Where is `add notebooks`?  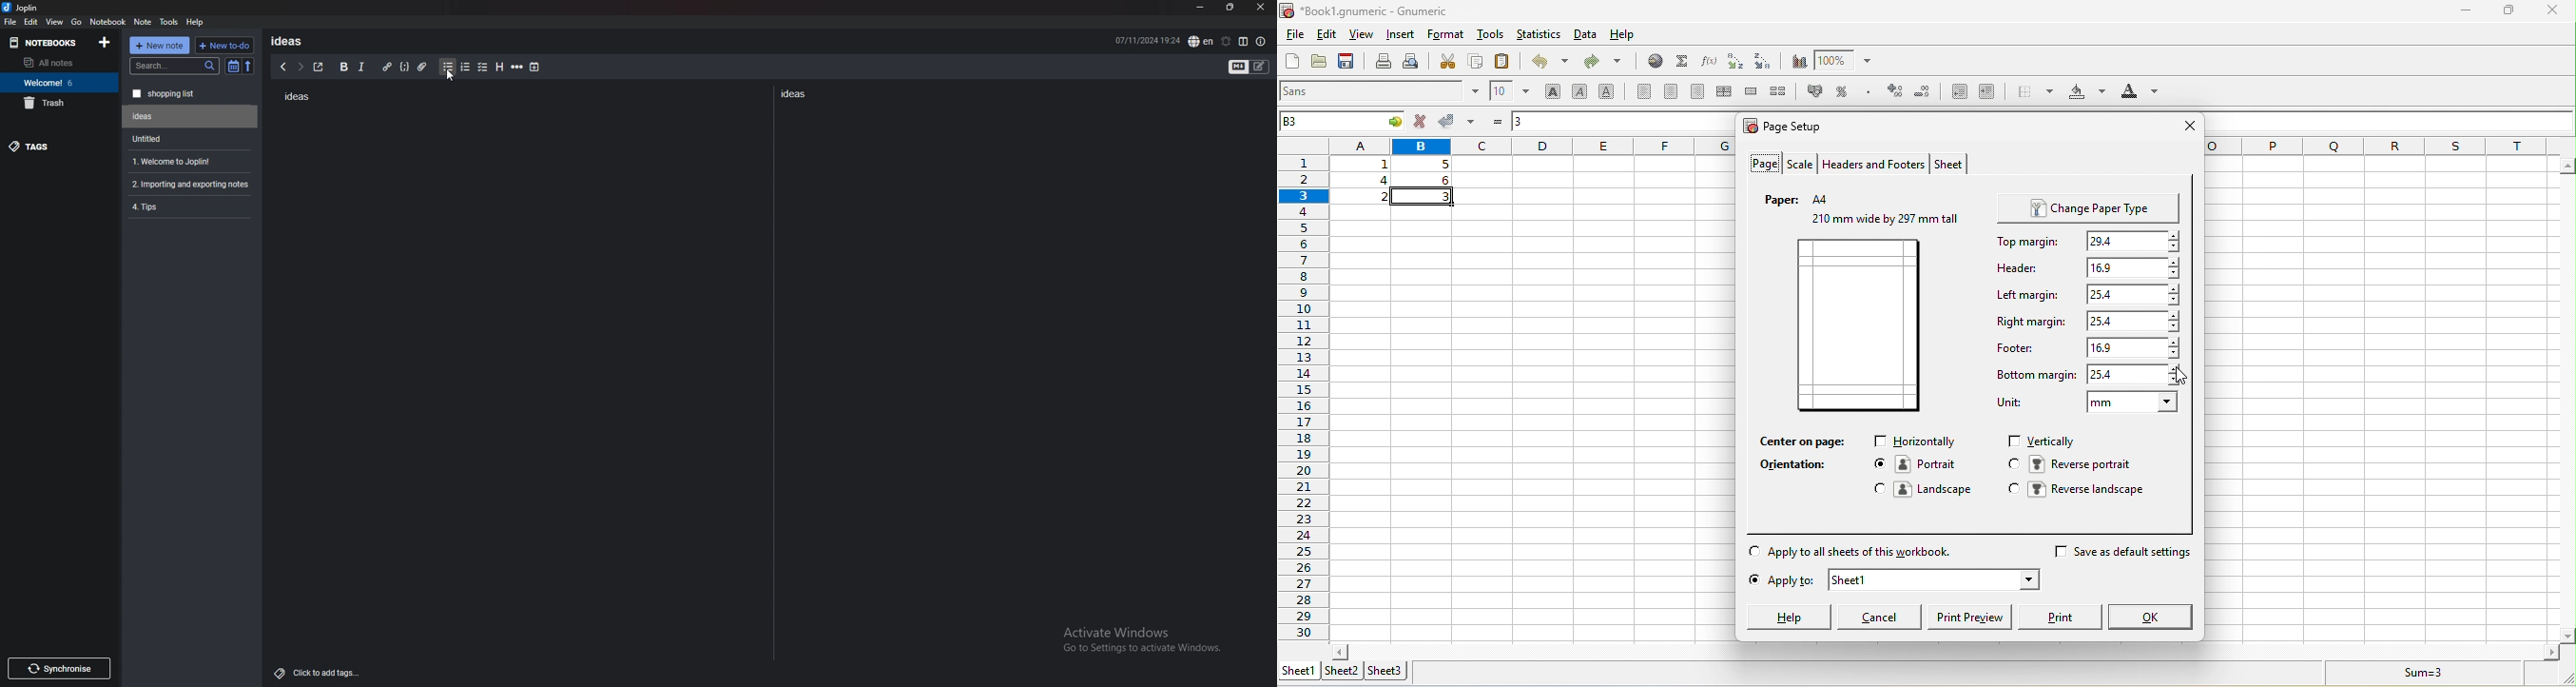
add notebooks is located at coordinates (104, 41).